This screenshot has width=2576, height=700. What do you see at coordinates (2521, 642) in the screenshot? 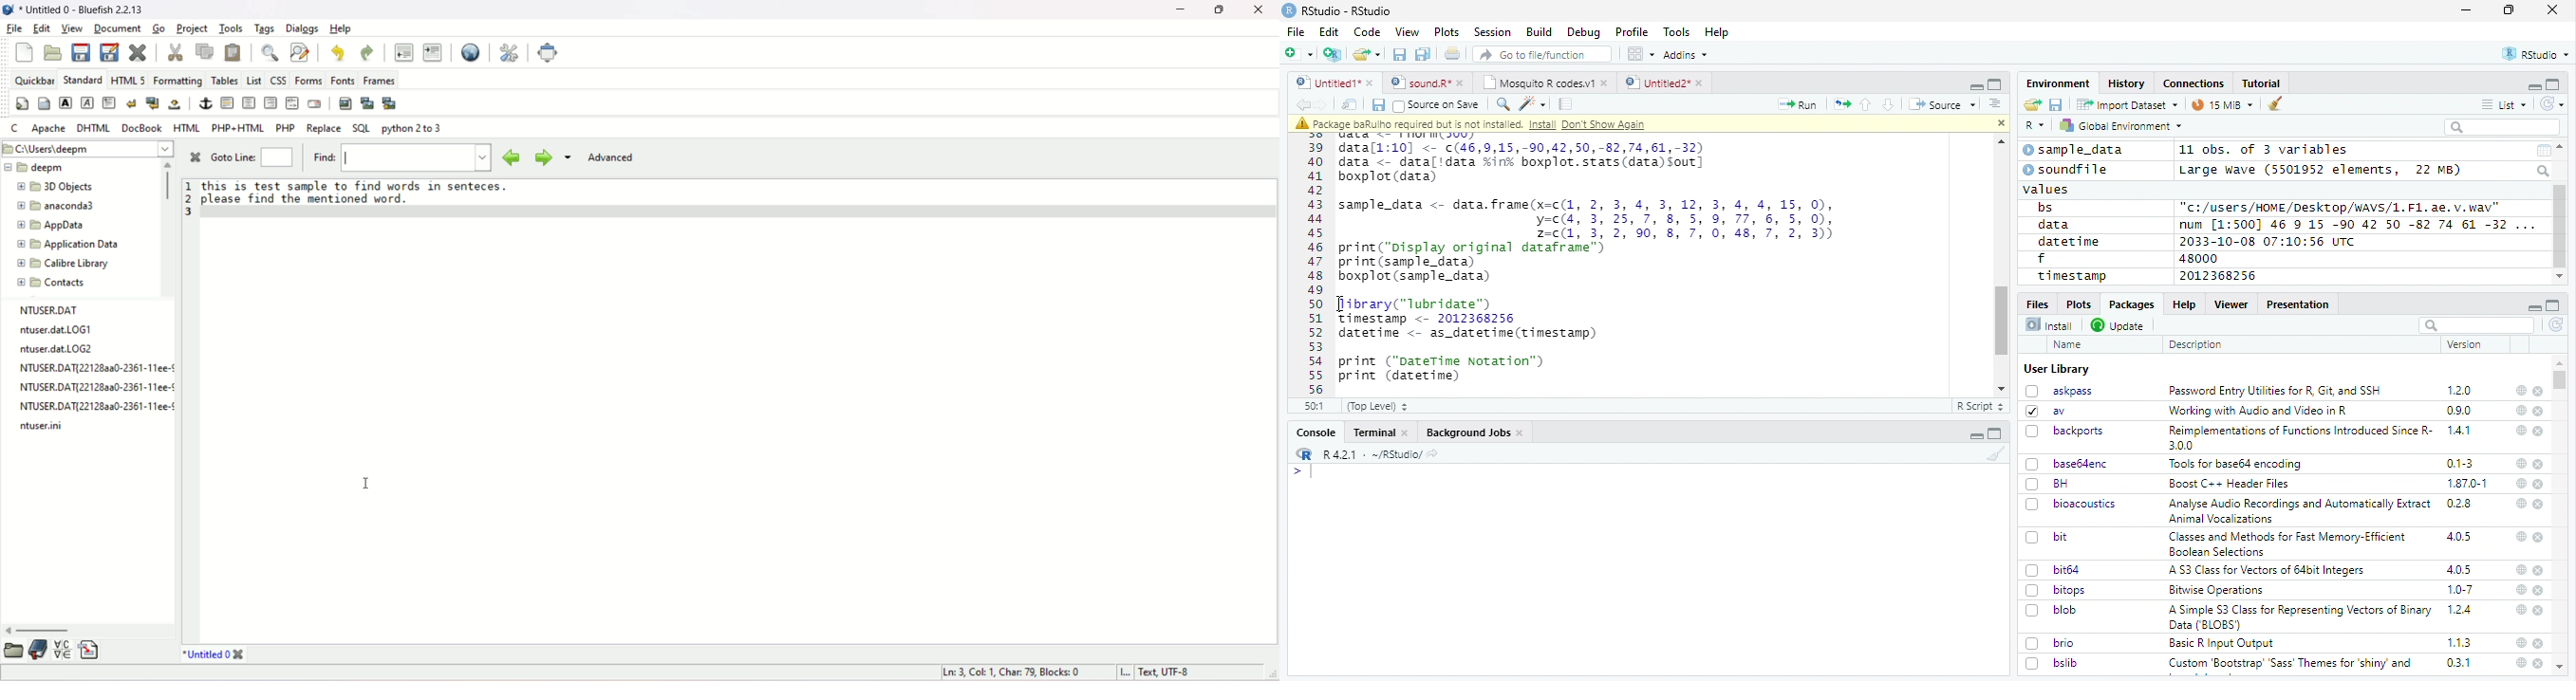
I see `help` at bounding box center [2521, 642].